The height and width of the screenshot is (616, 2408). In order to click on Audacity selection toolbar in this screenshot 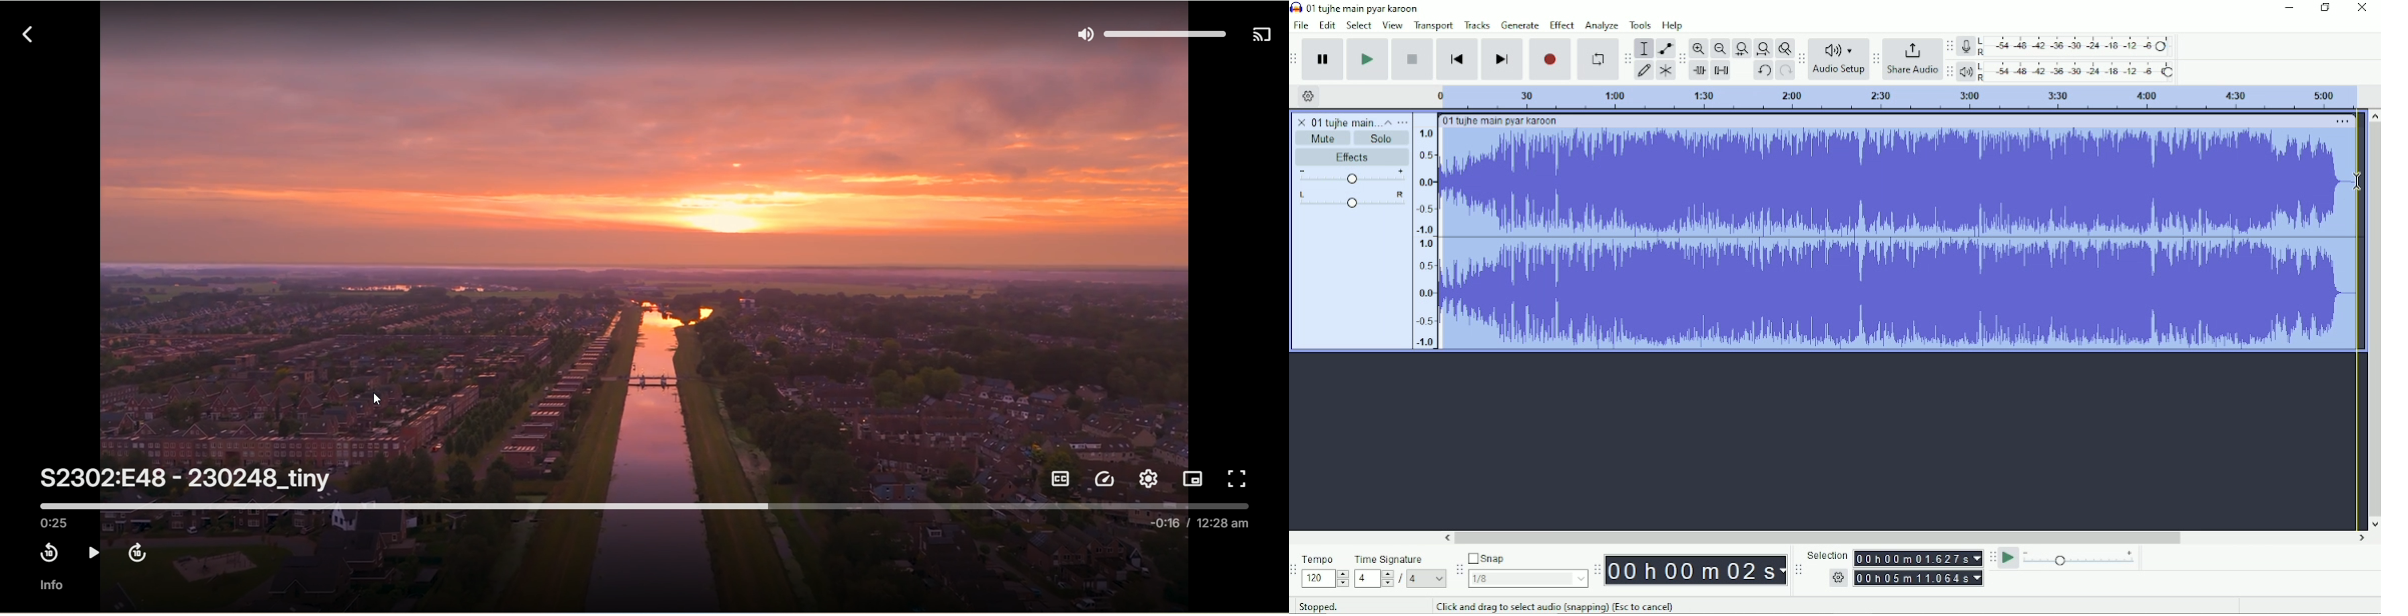, I will do `click(1798, 570)`.